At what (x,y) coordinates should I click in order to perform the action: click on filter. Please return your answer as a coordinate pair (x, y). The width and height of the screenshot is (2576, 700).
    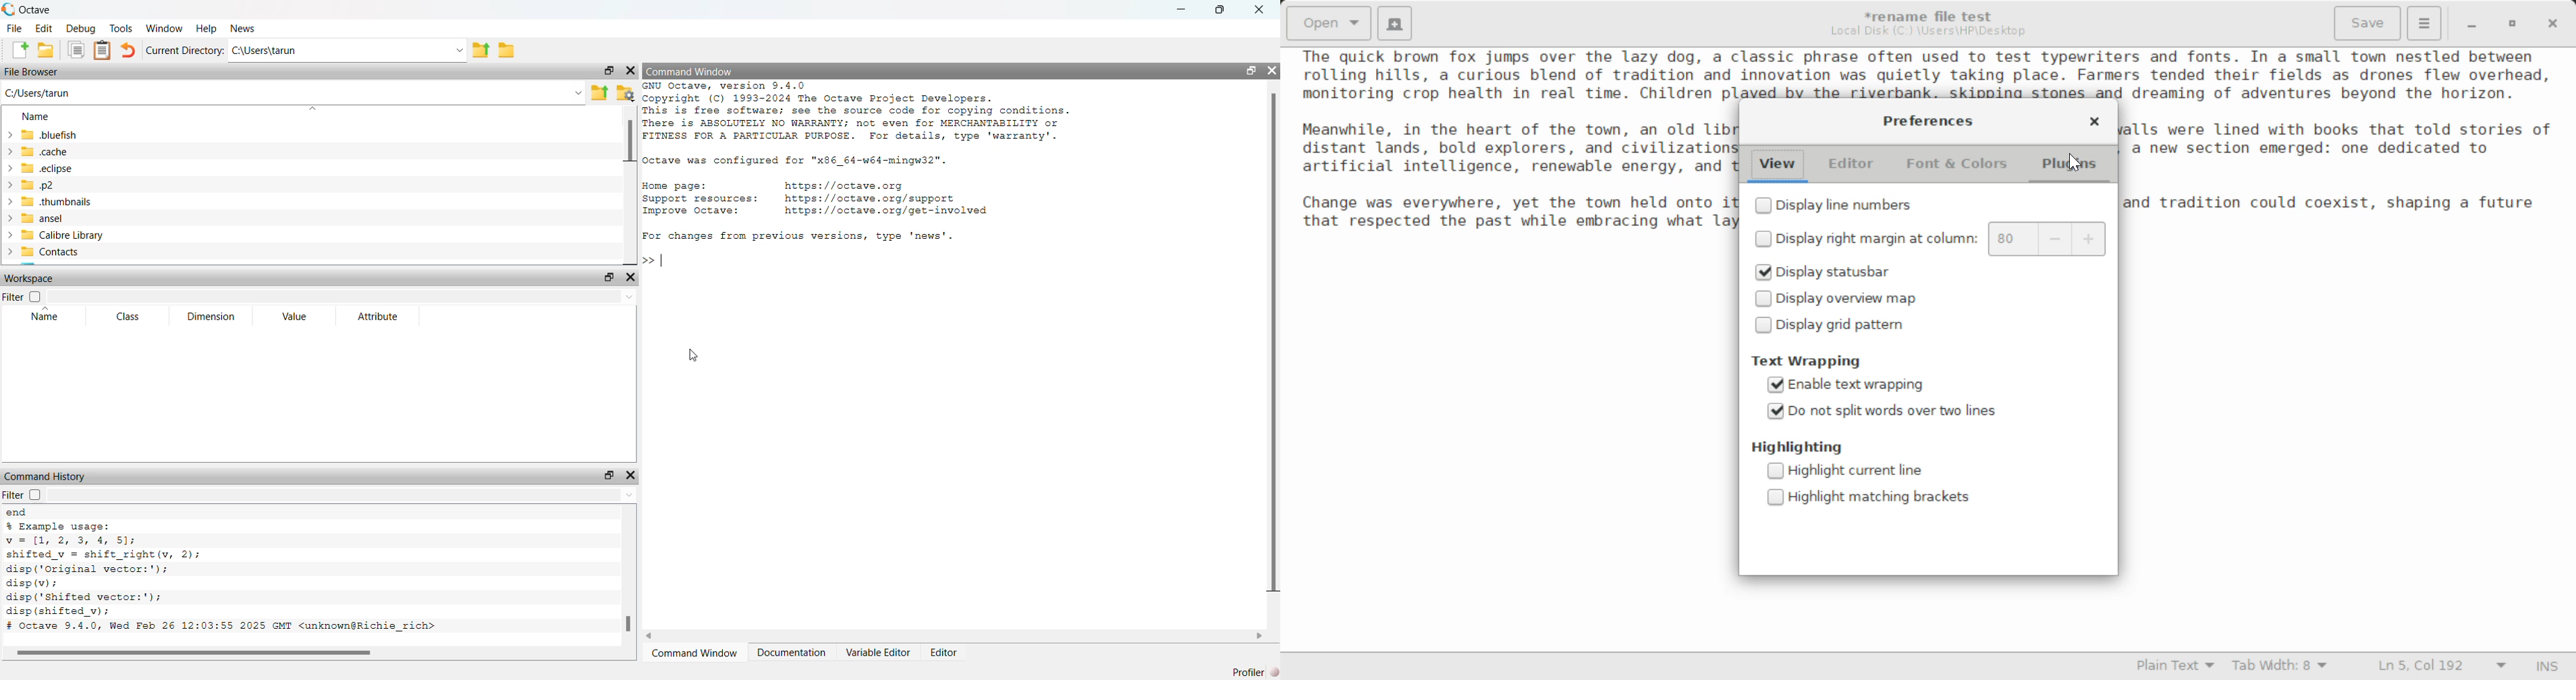
    Looking at the image, I should click on (23, 497).